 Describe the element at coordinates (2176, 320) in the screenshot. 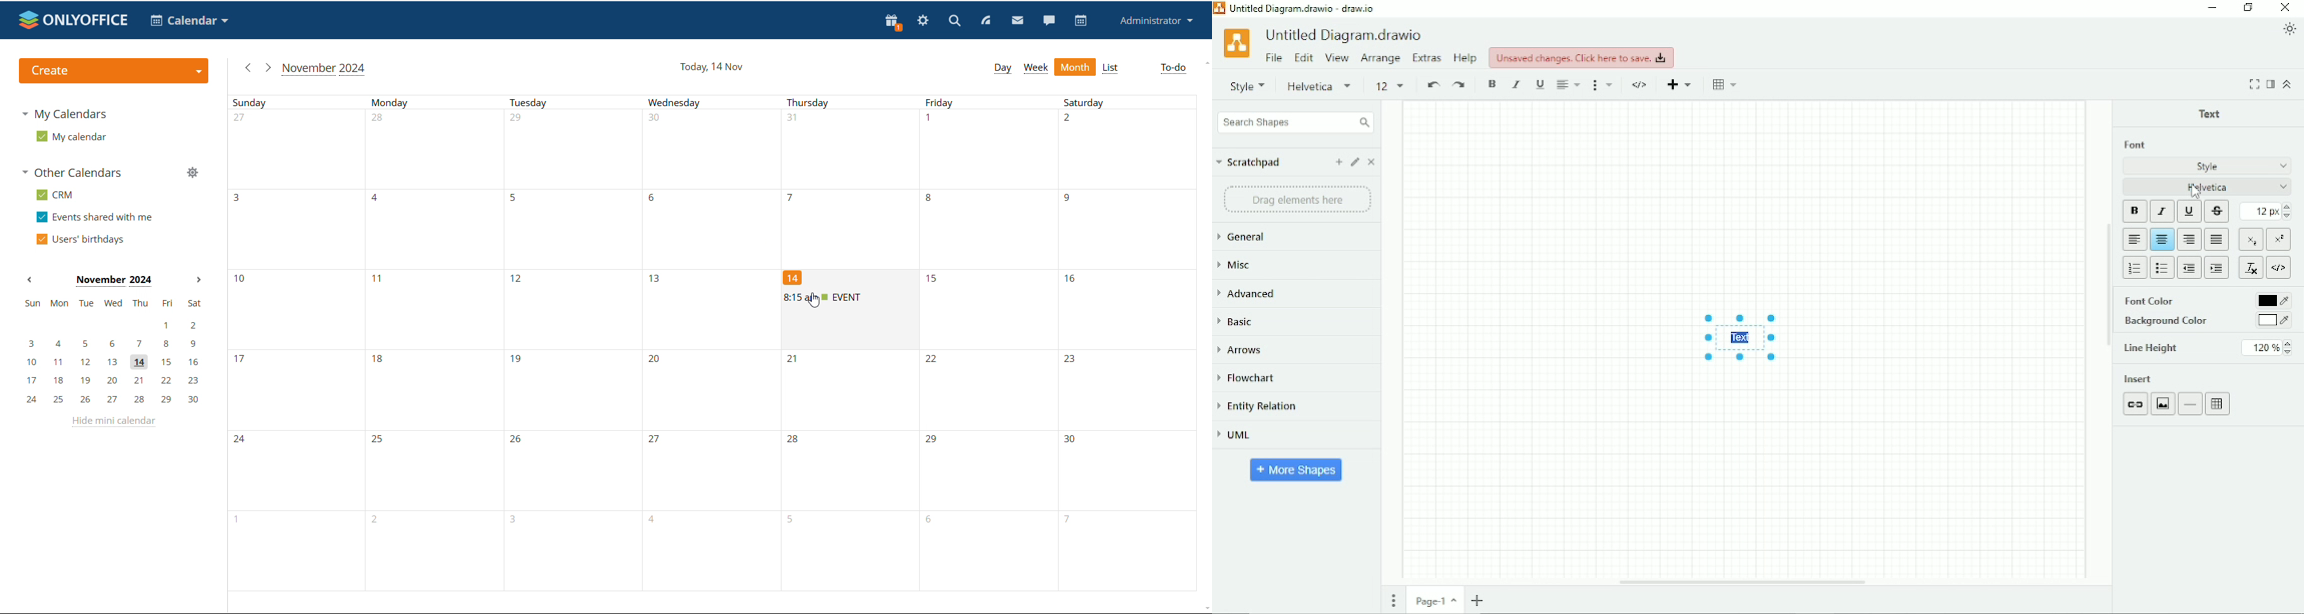

I see `Background Color` at that location.